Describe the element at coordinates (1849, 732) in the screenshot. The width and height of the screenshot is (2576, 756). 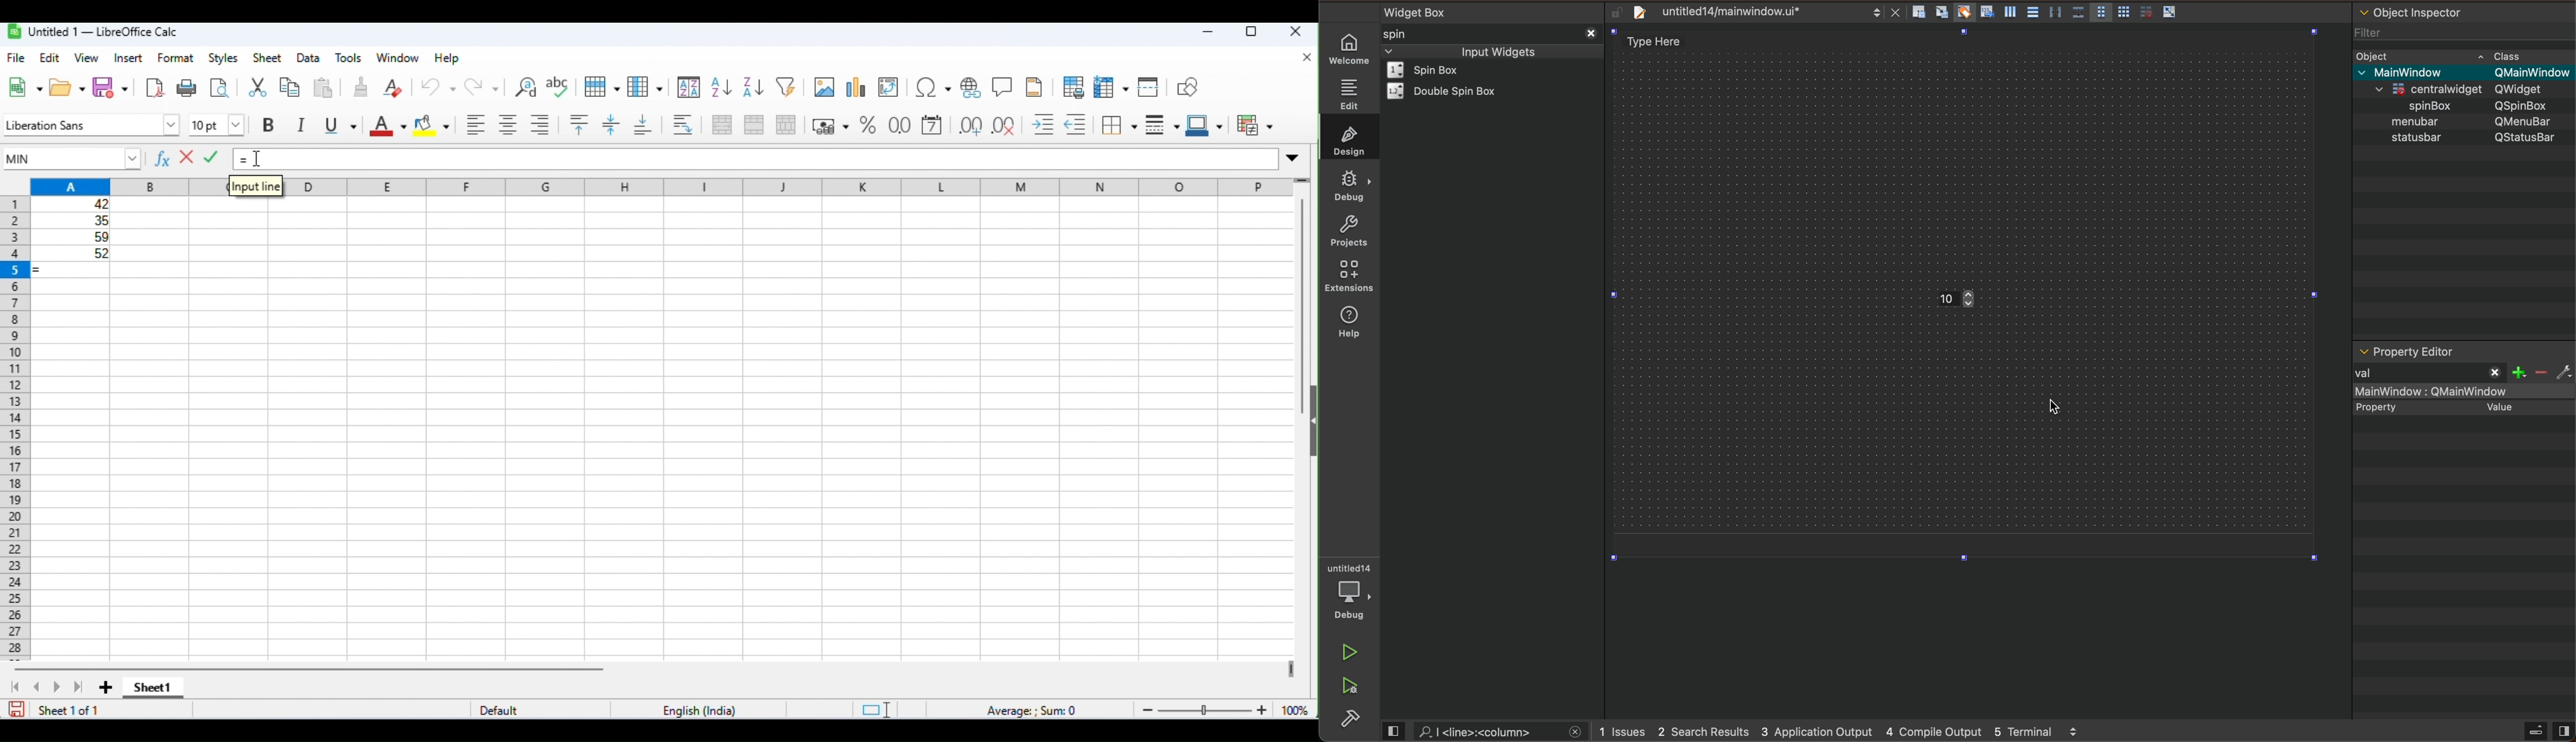
I see `logs` at that location.